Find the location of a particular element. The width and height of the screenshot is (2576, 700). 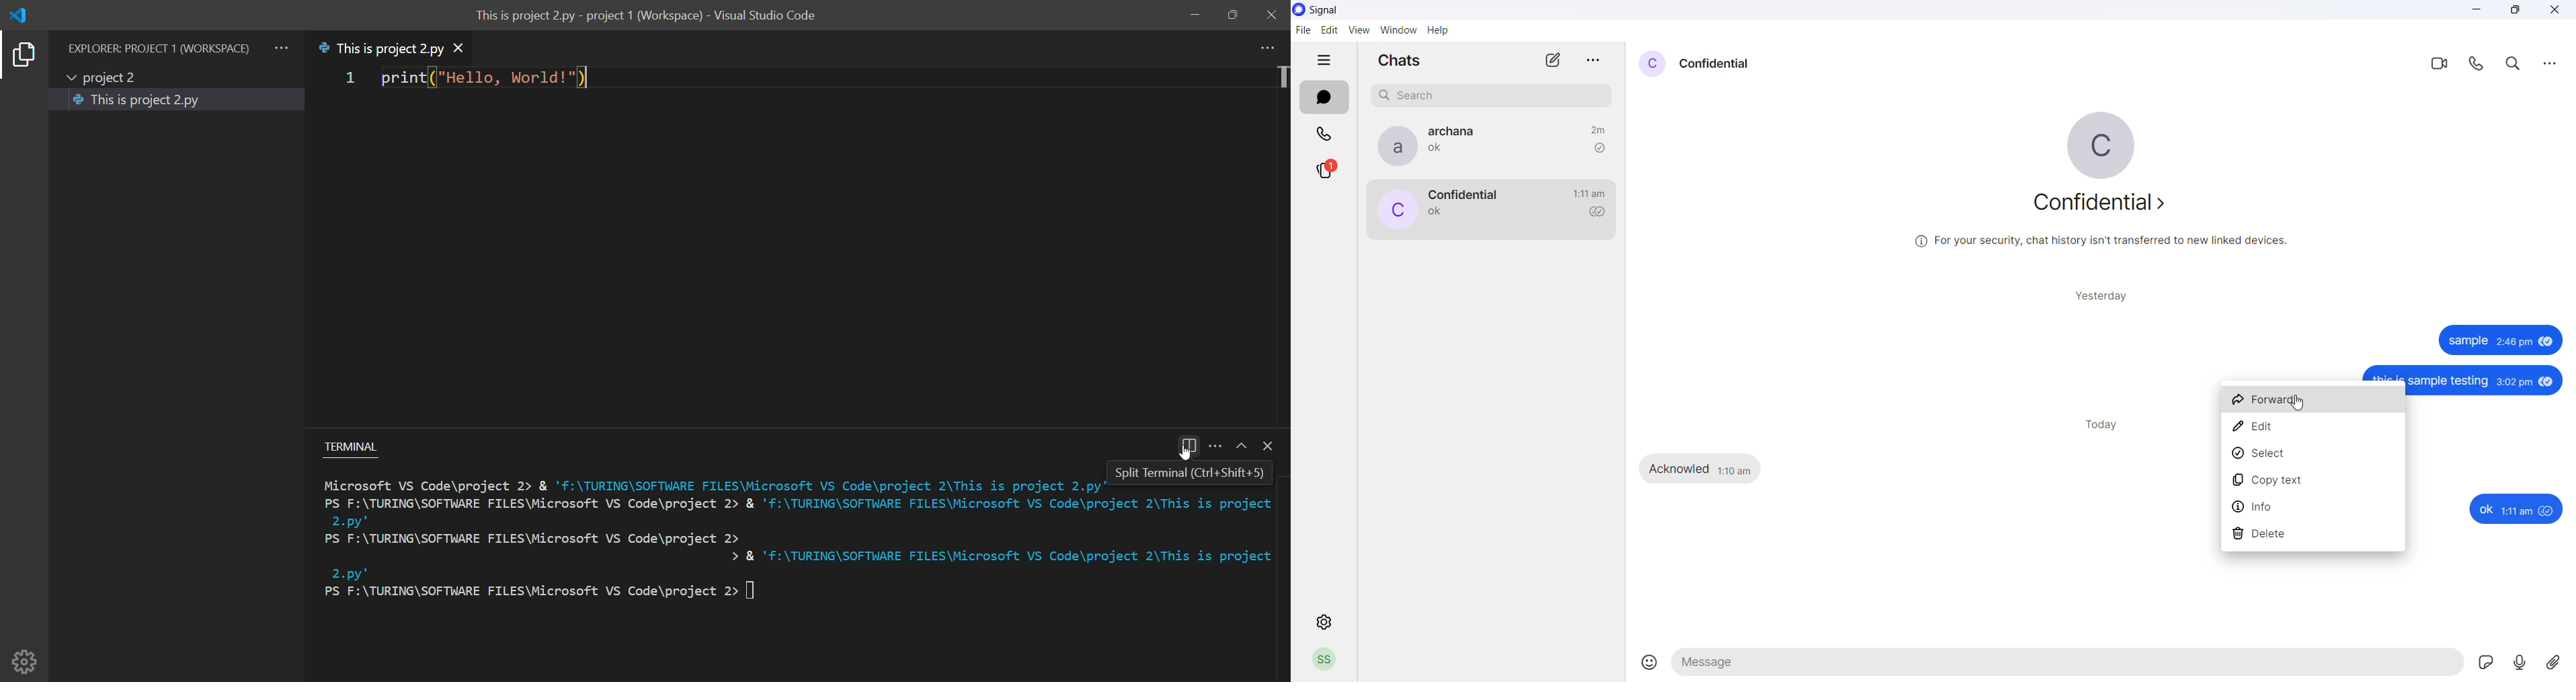

delete is located at coordinates (2313, 534).